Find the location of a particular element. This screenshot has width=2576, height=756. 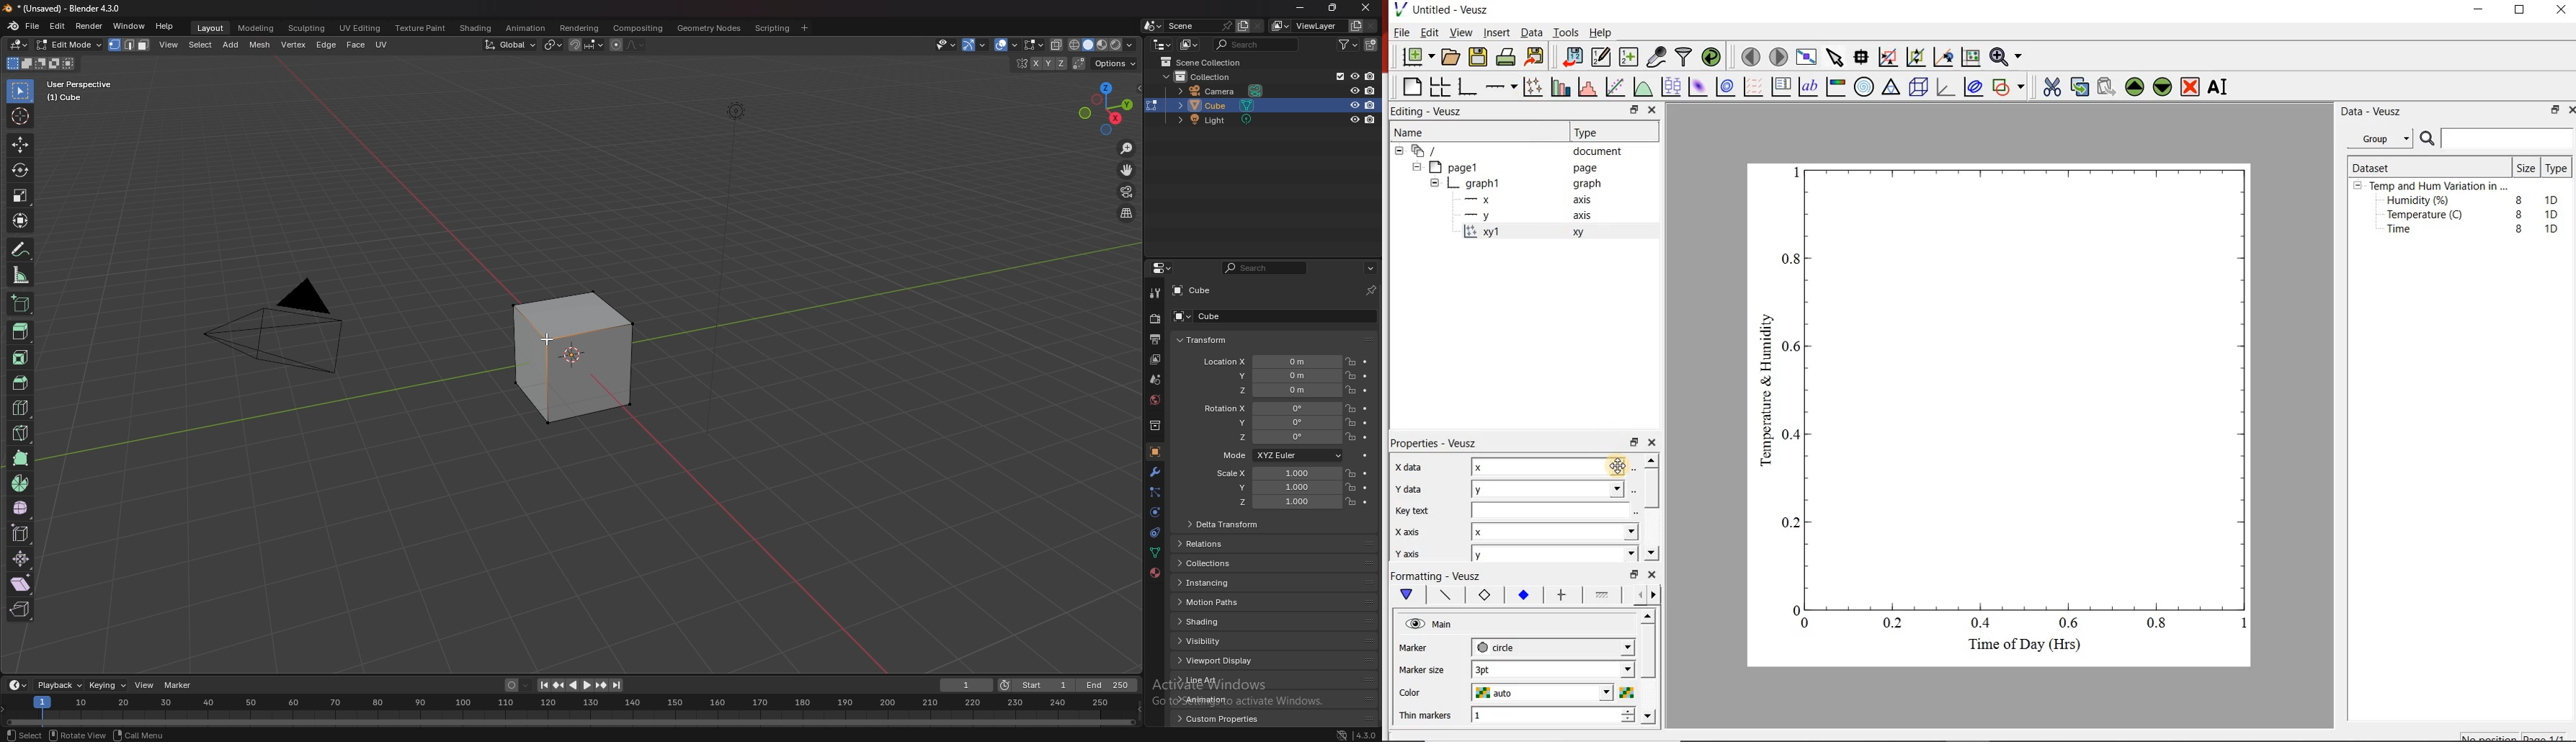

playback is located at coordinates (58, 685).